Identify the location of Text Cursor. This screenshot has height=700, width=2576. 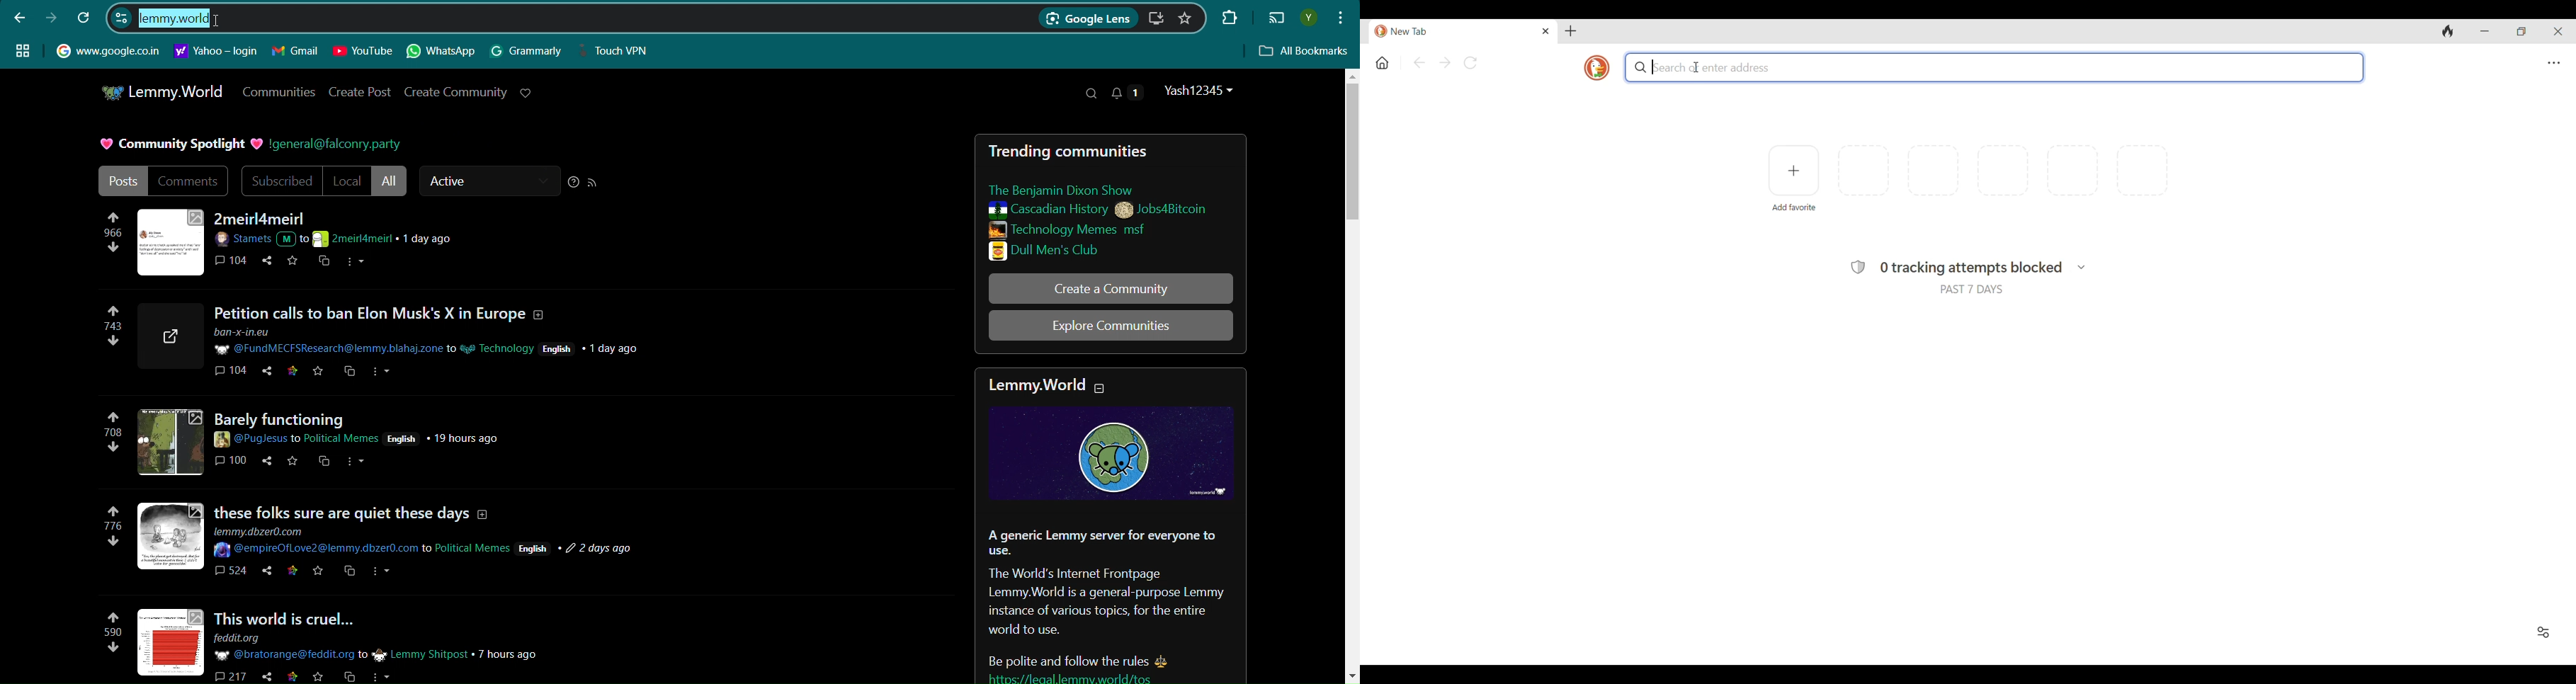
(218, 21).